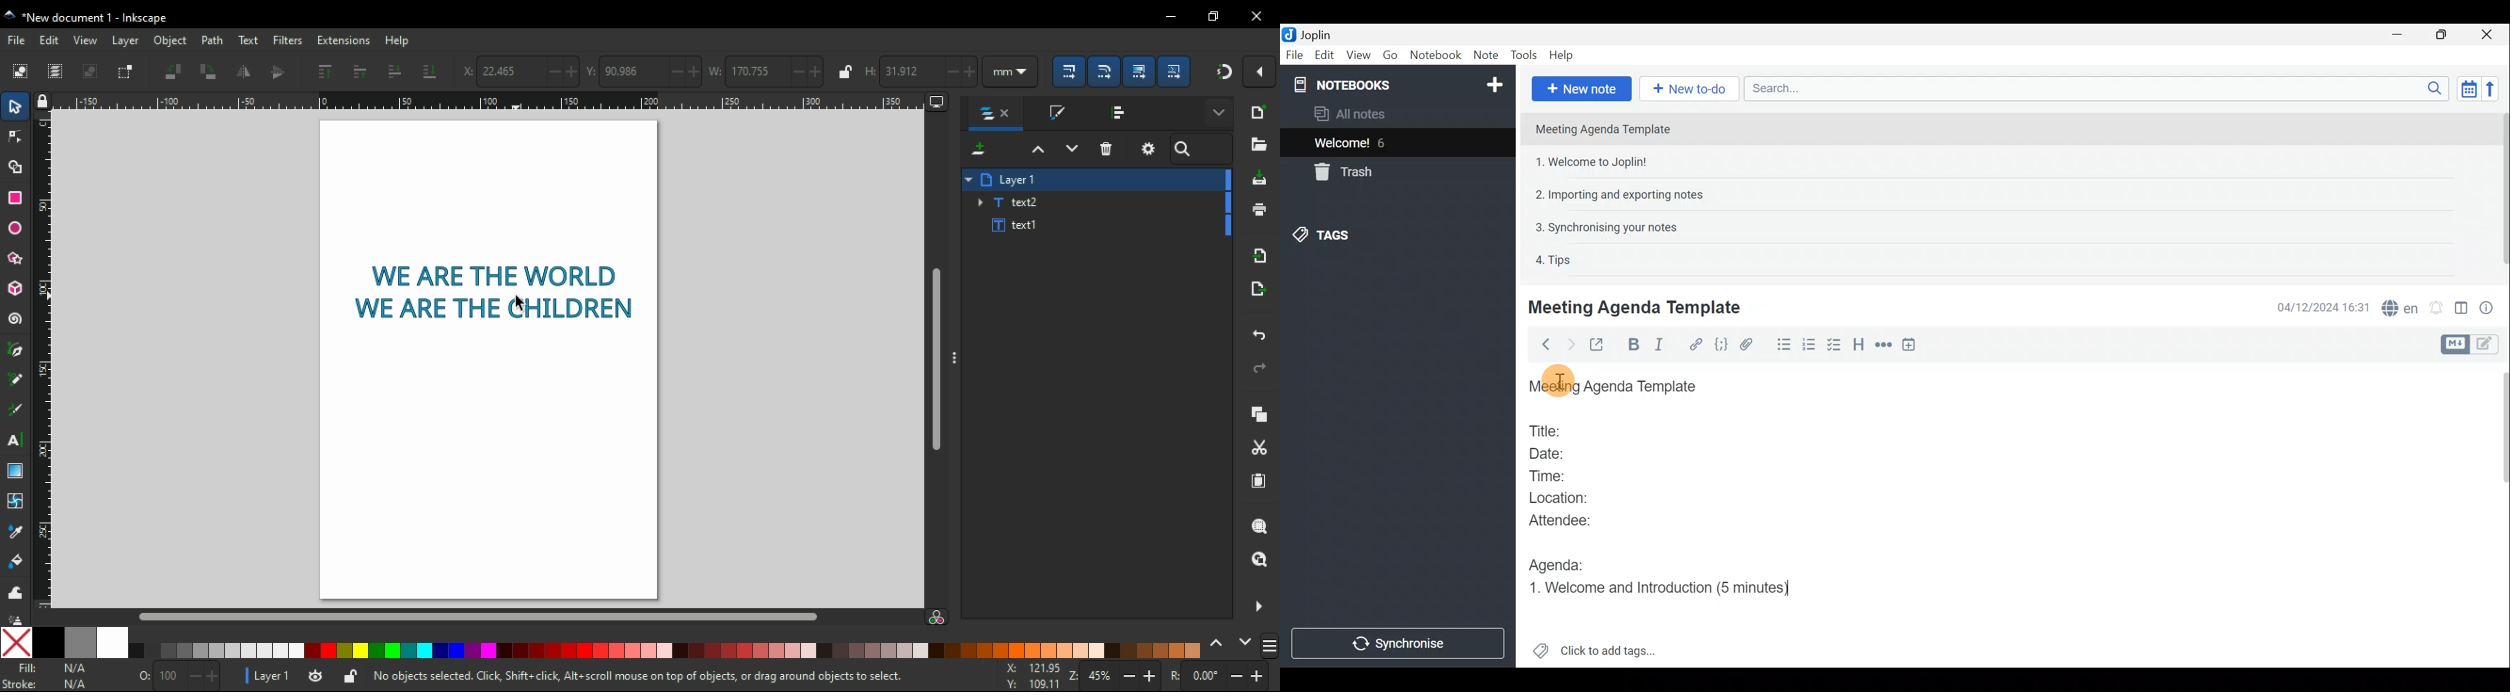  Describe the element at coordinates (2401, 306) in the screenshot. I see `Spell checker` at that location.